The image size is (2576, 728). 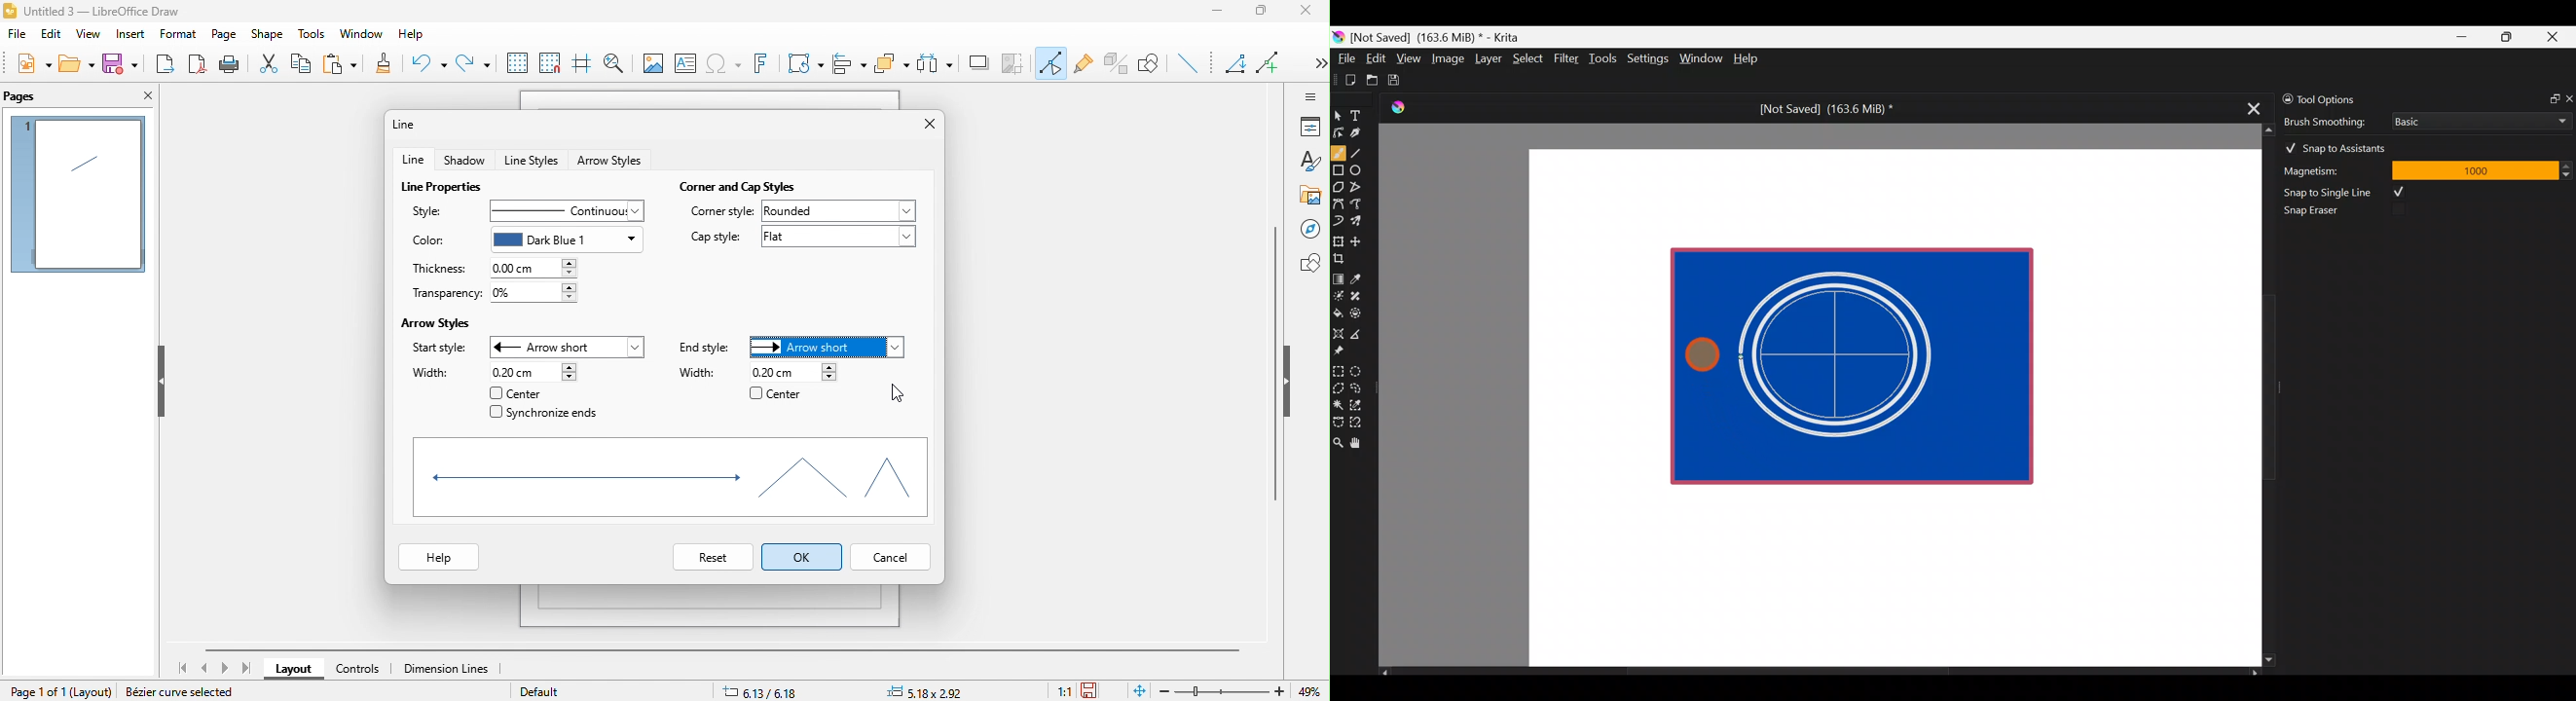 What do you see at coordinates (198, 65) in the screenshot?
I see `export directly as pdf` at bounding box center [198, 65].